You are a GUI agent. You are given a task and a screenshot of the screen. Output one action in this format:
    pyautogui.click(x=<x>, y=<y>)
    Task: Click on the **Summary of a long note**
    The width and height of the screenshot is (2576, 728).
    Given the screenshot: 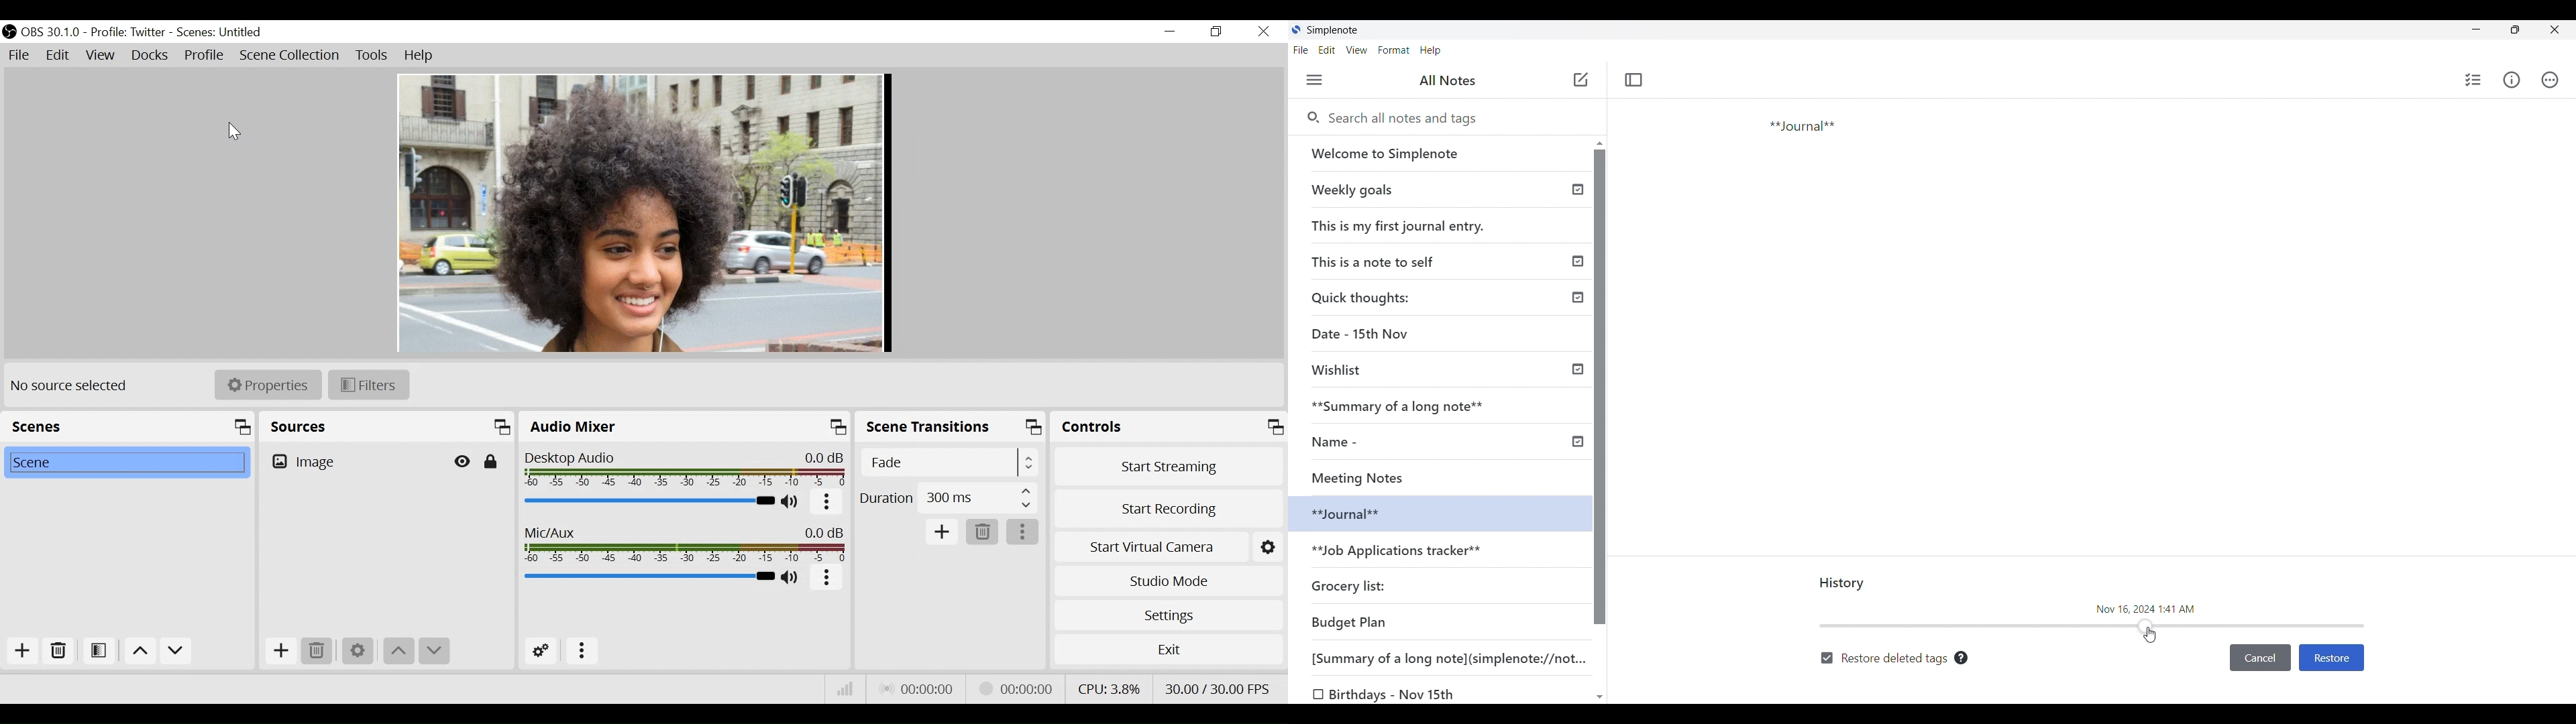 What is the action you would take?
    pyautogui.click(x=1407, y=406)
    